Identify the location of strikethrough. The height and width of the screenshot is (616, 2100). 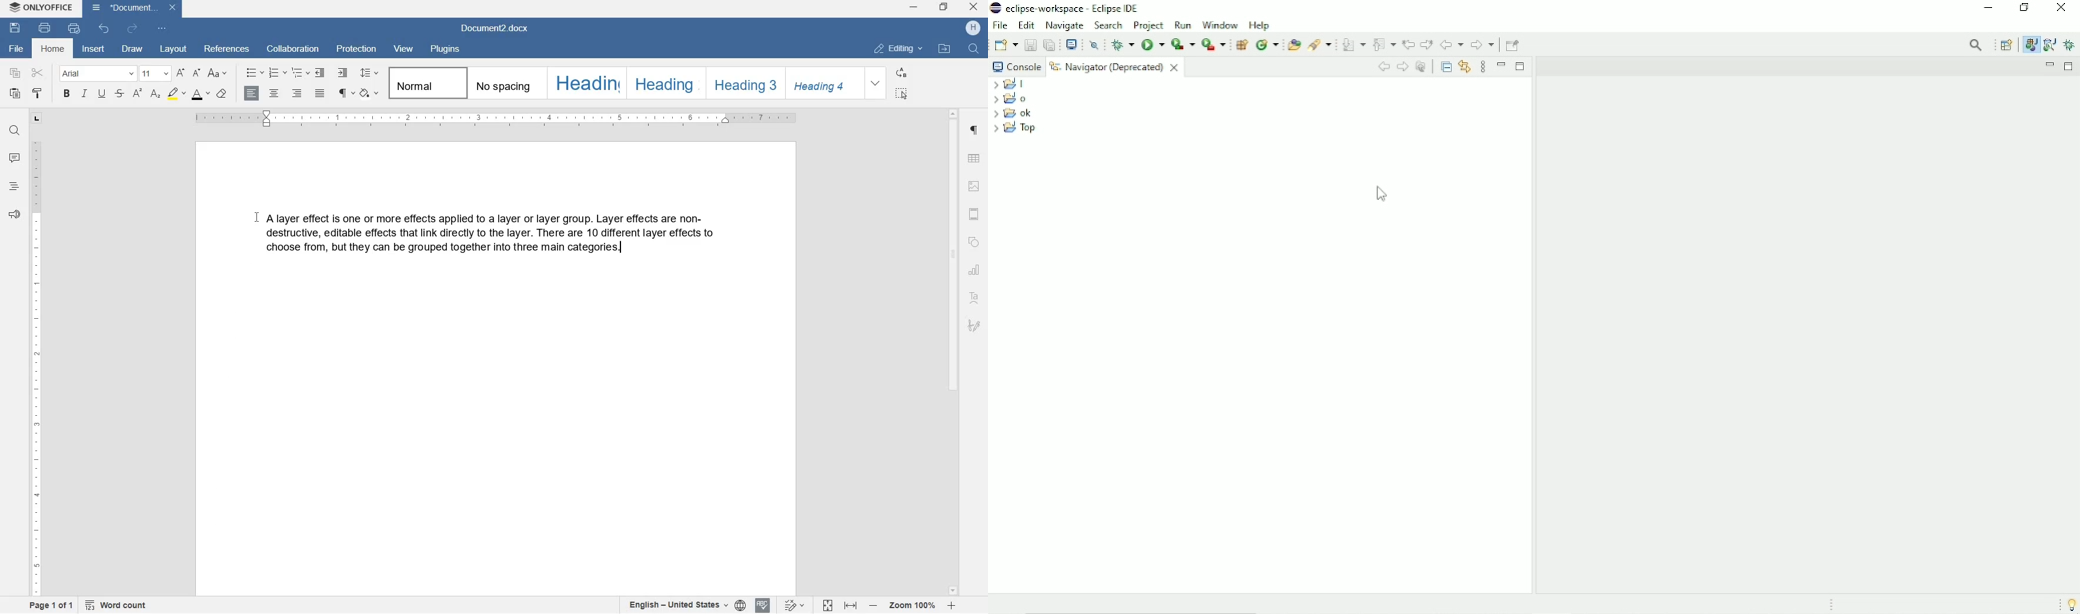
(121, 94).